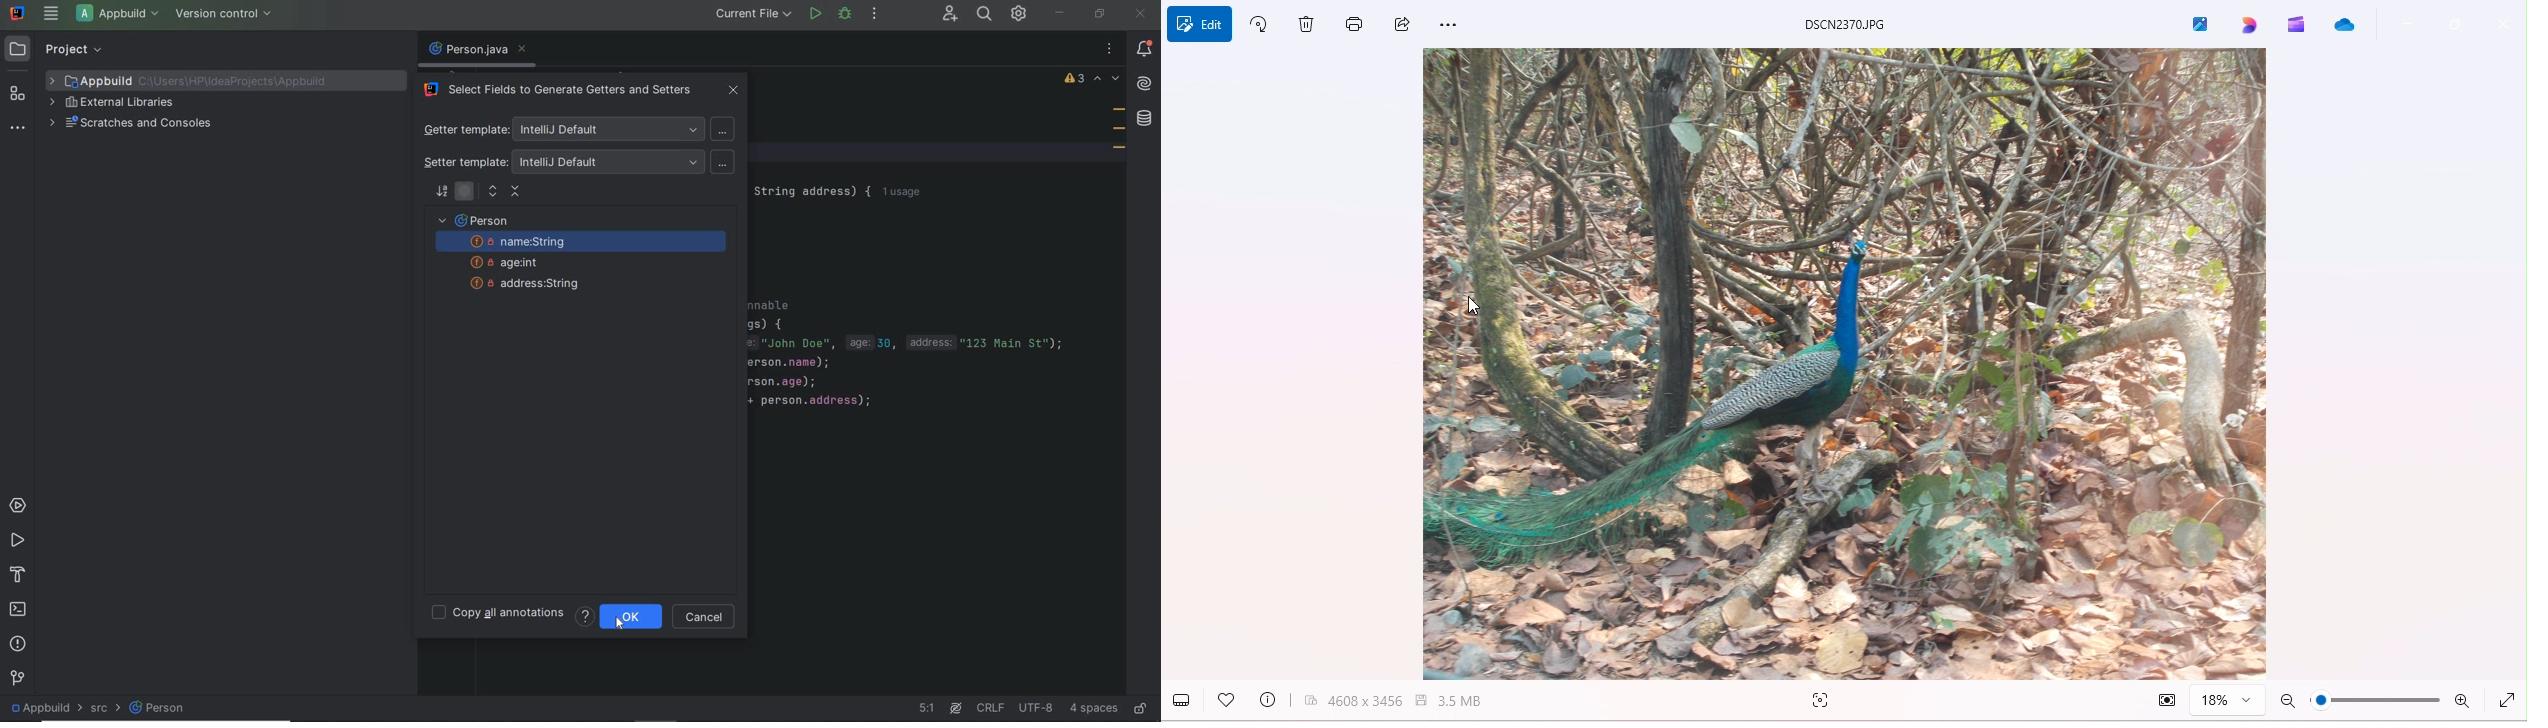 The width and height of the screenshot is (2548, 728). Describe the element at coordinates (18, 505) in the screenshot. I see `services` at that location.